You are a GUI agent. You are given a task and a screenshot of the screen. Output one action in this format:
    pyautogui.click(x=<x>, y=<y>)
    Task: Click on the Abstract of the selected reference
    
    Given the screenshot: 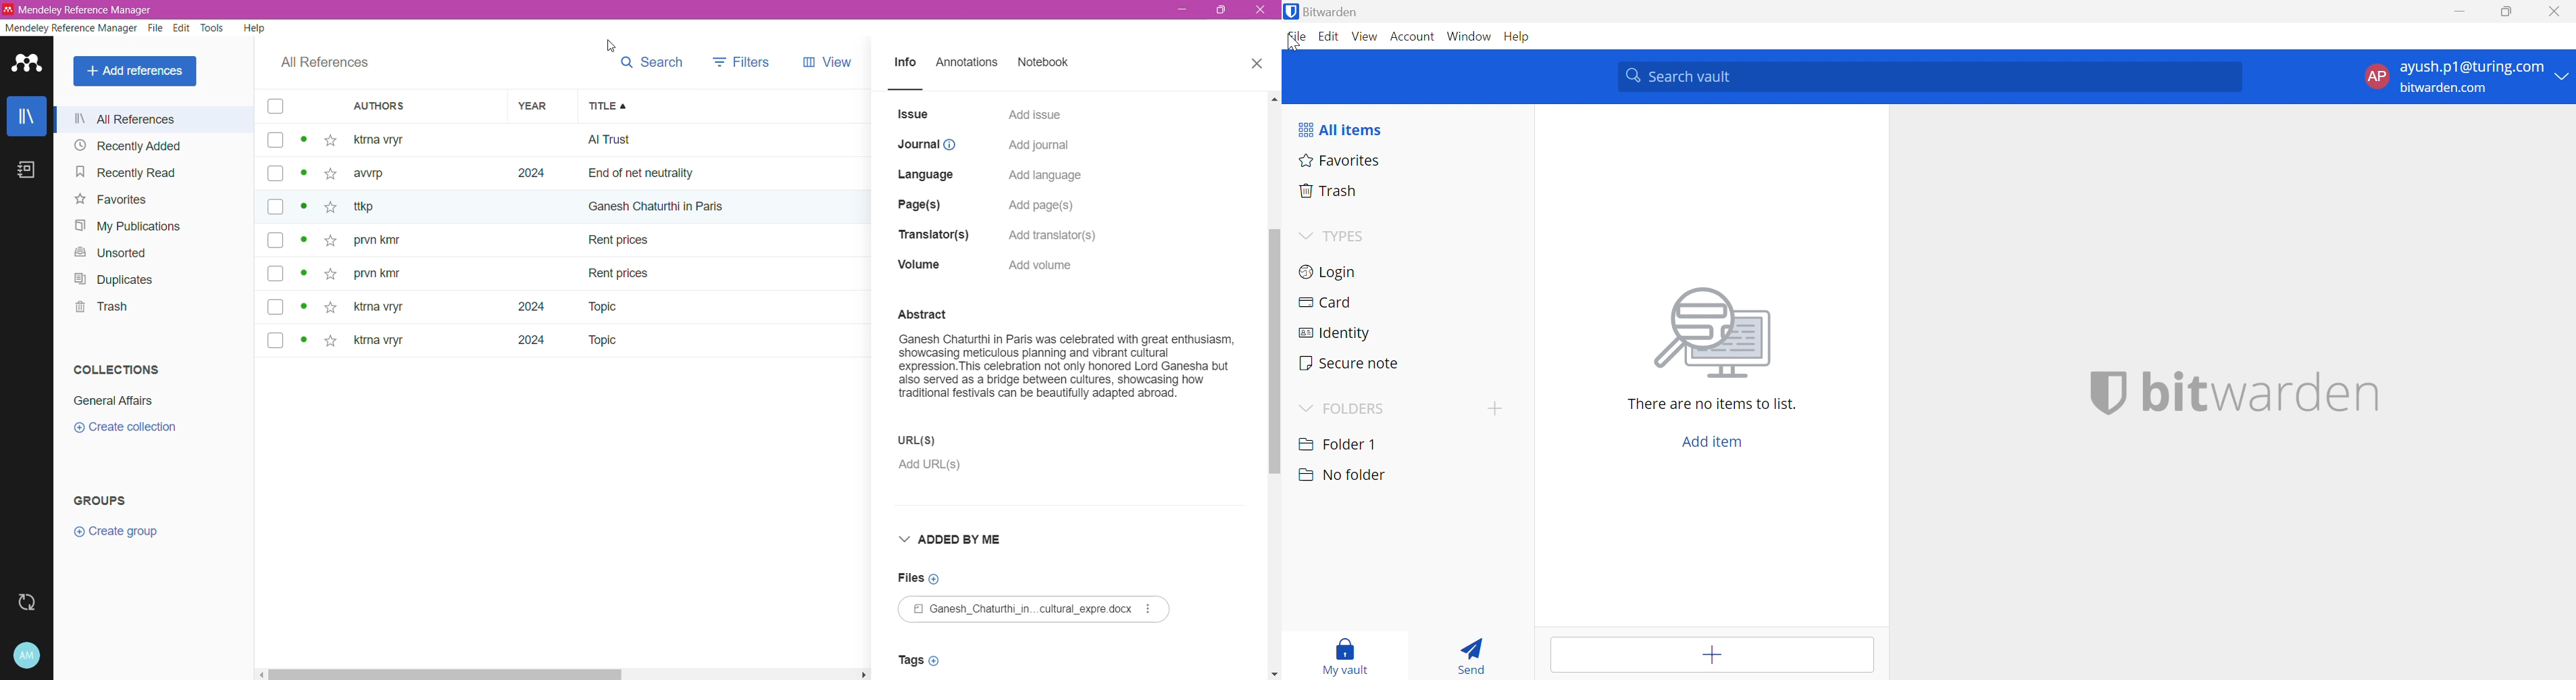 What is the action you would take?
    pyautogui.click(x=1067, y=362)
    